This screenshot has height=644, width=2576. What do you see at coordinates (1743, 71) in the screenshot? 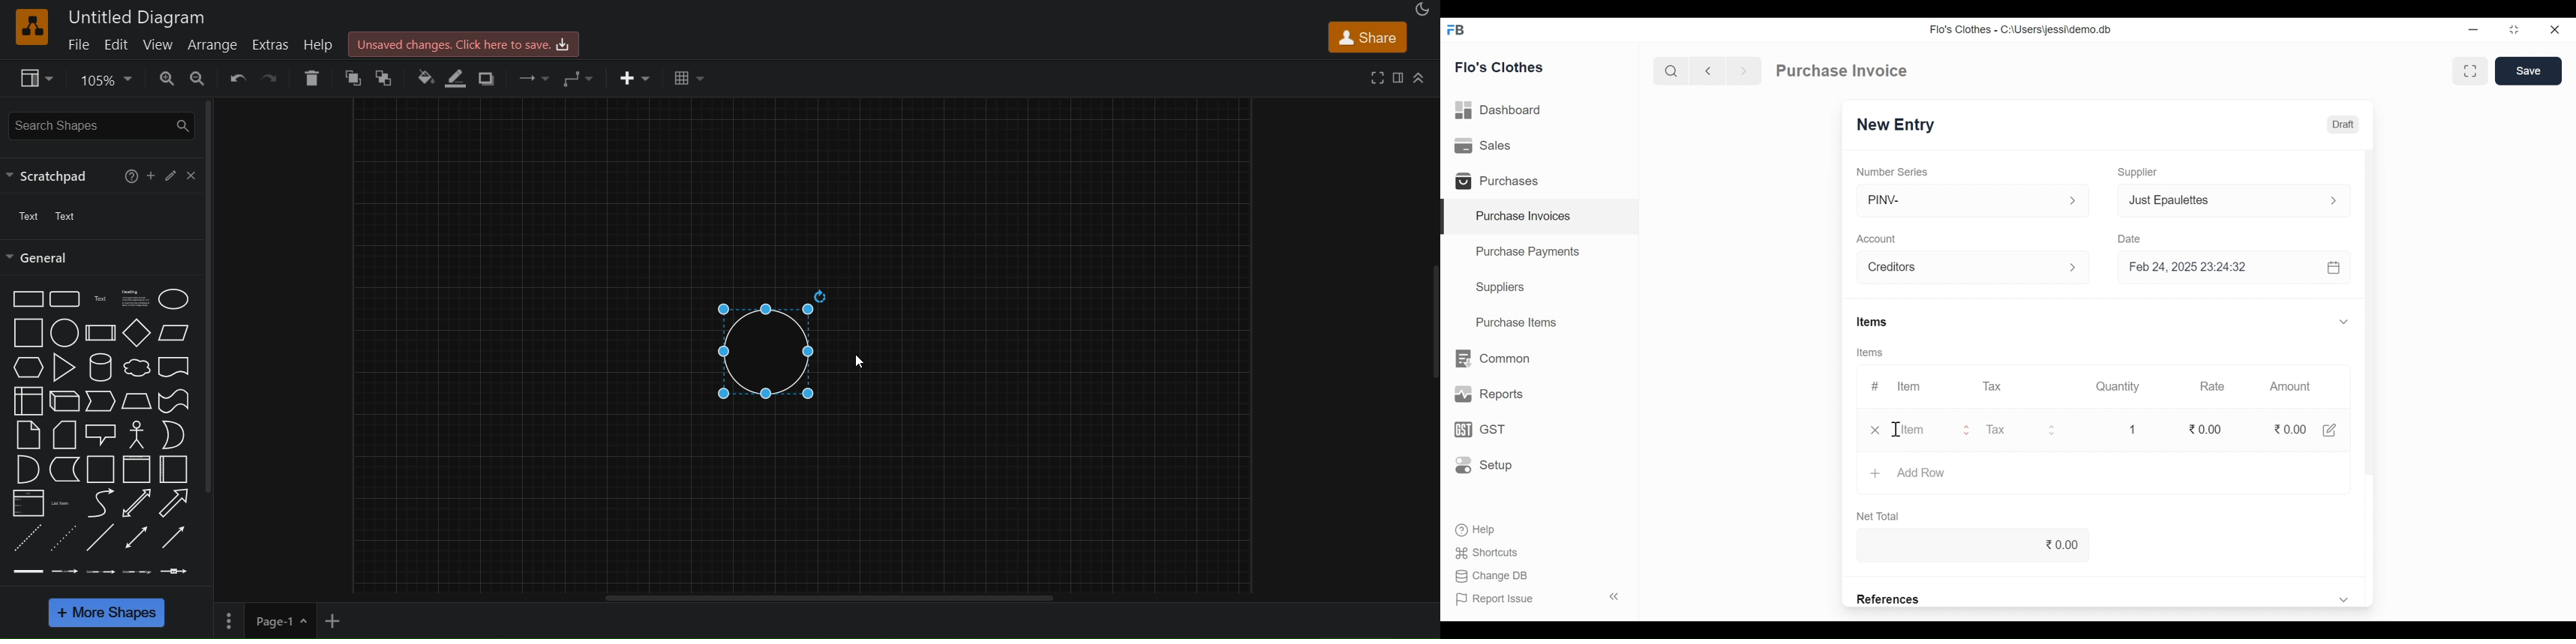
I see `Navigate forward` at bounding box center [1743, 71].